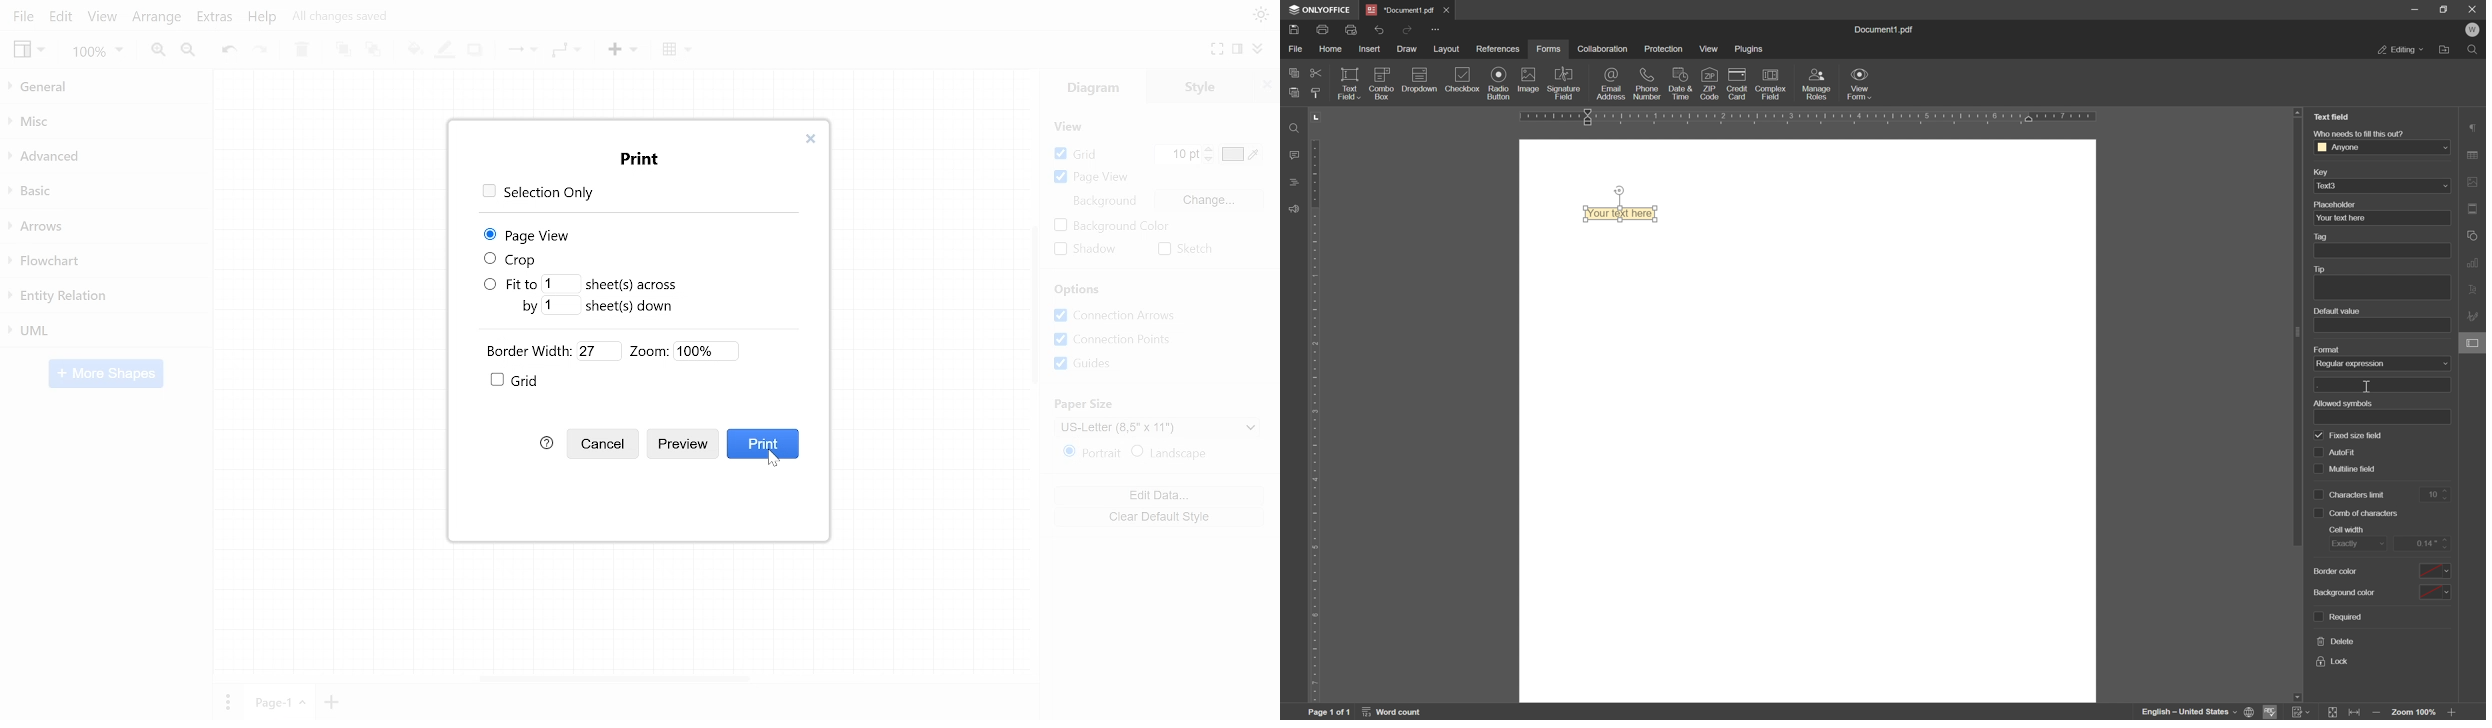 The image size is (2492, 728). Describe the element at coordinates (2346, 617) in the screenshot. I see `required` at that location.